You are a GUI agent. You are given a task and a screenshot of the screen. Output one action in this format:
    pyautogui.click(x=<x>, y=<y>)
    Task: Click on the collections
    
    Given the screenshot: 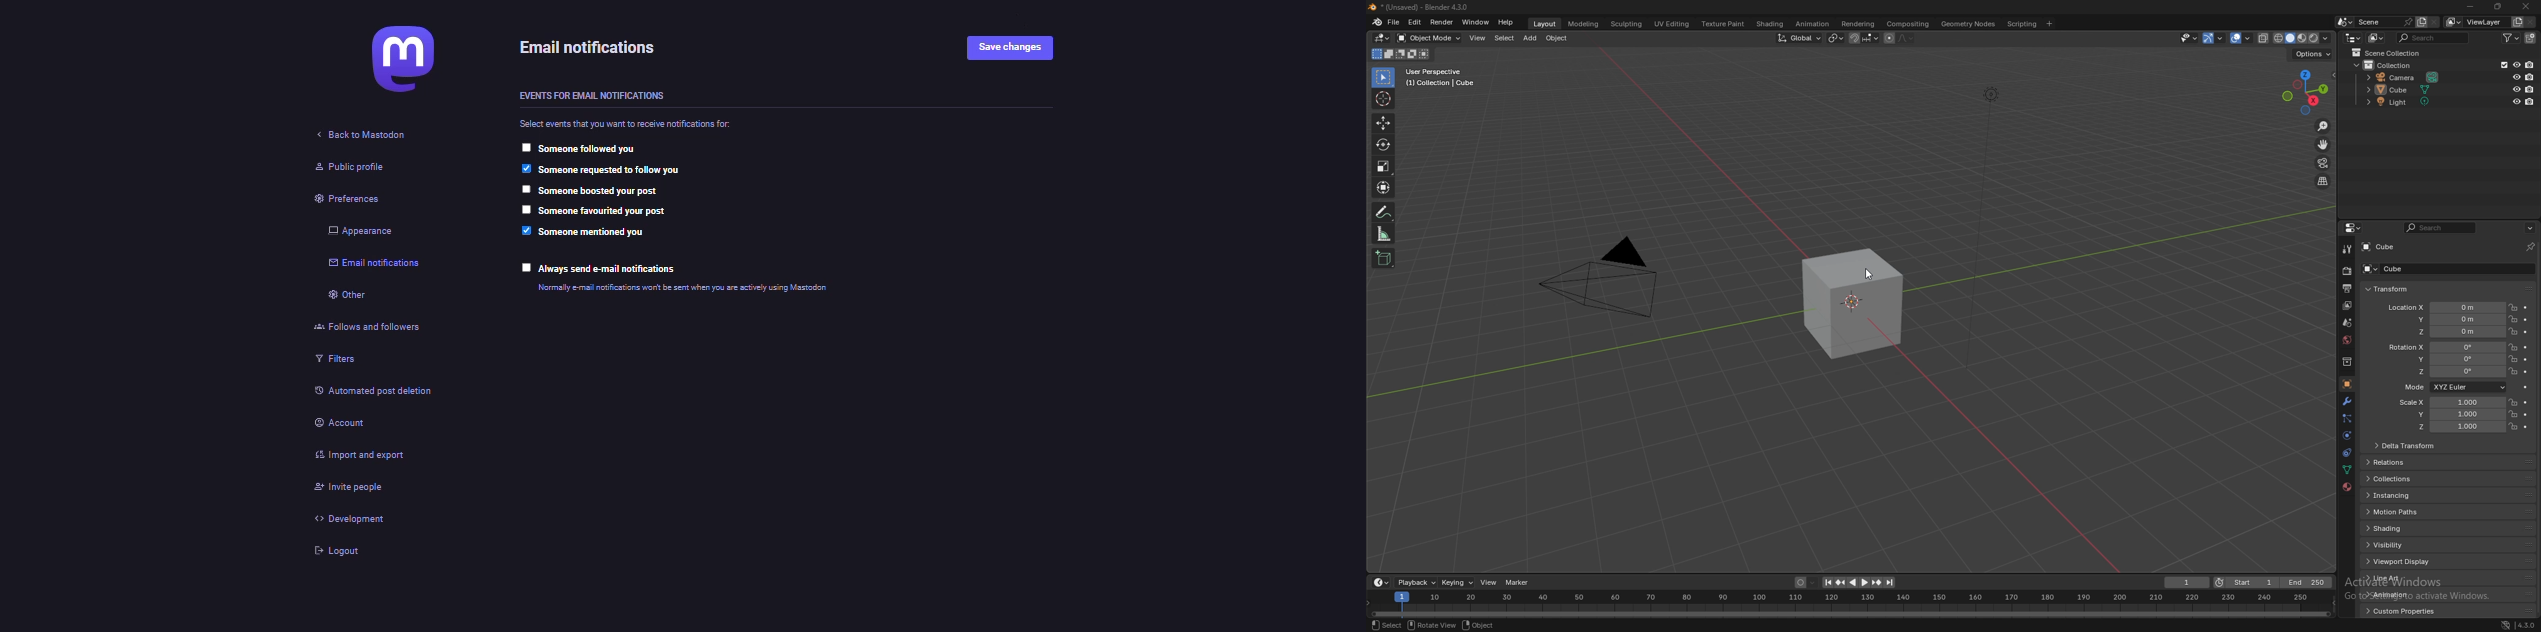 What is the action you would take?
    pyautogui.click(x=2399, y=478)
    